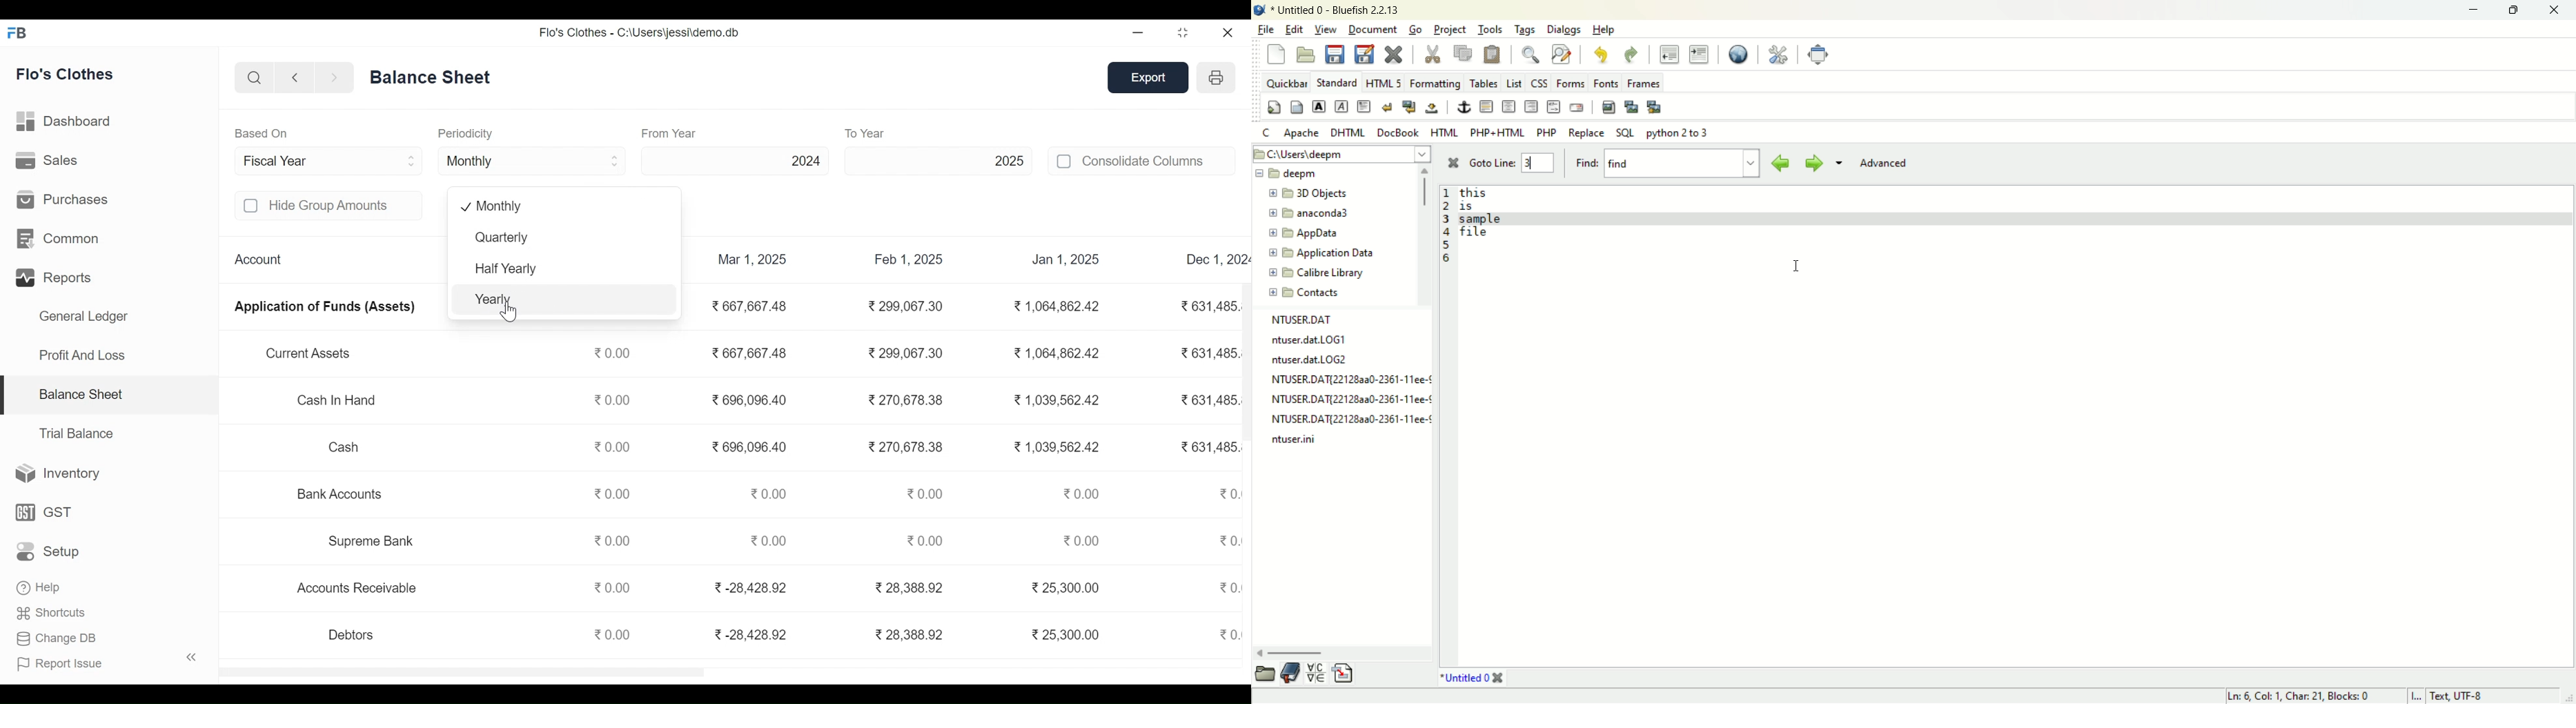 This screenshot has width=2576, height=728. I want to click on search, so click(255, 79).